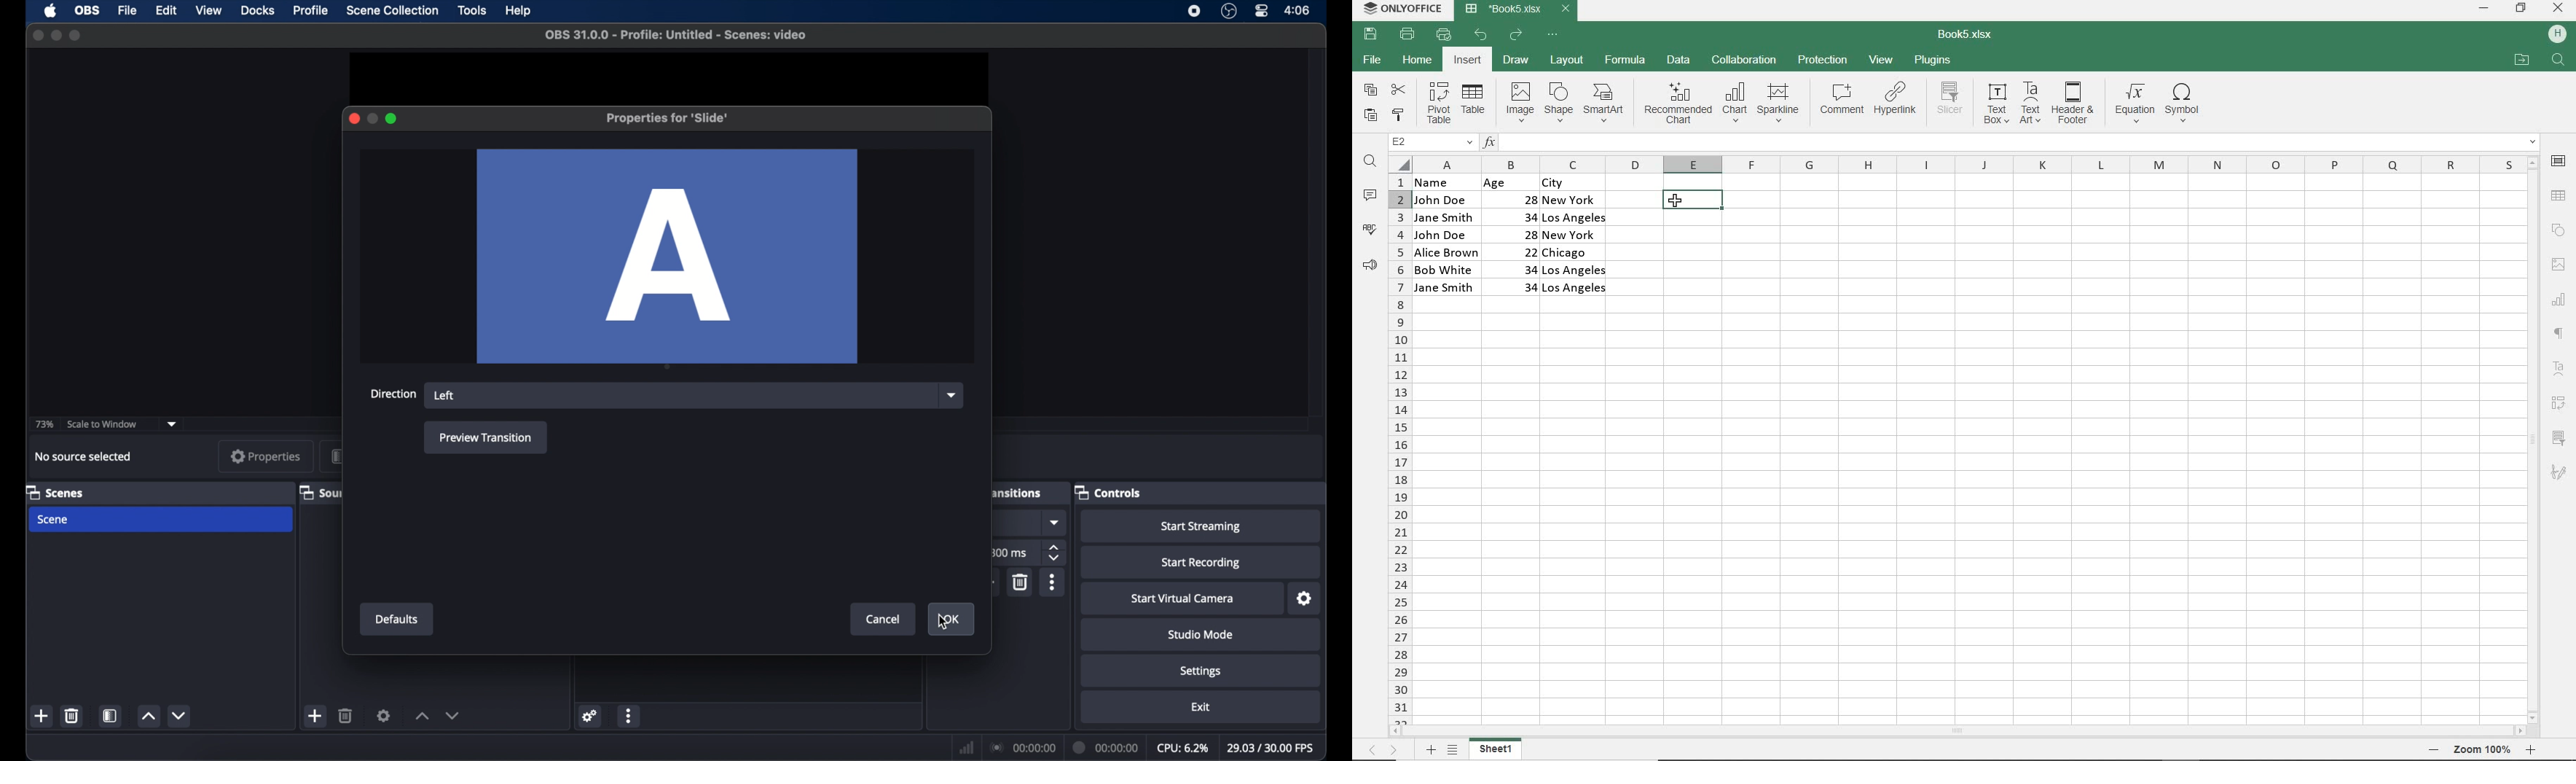  I want to click on Jane Smith, so click(1445, 288).